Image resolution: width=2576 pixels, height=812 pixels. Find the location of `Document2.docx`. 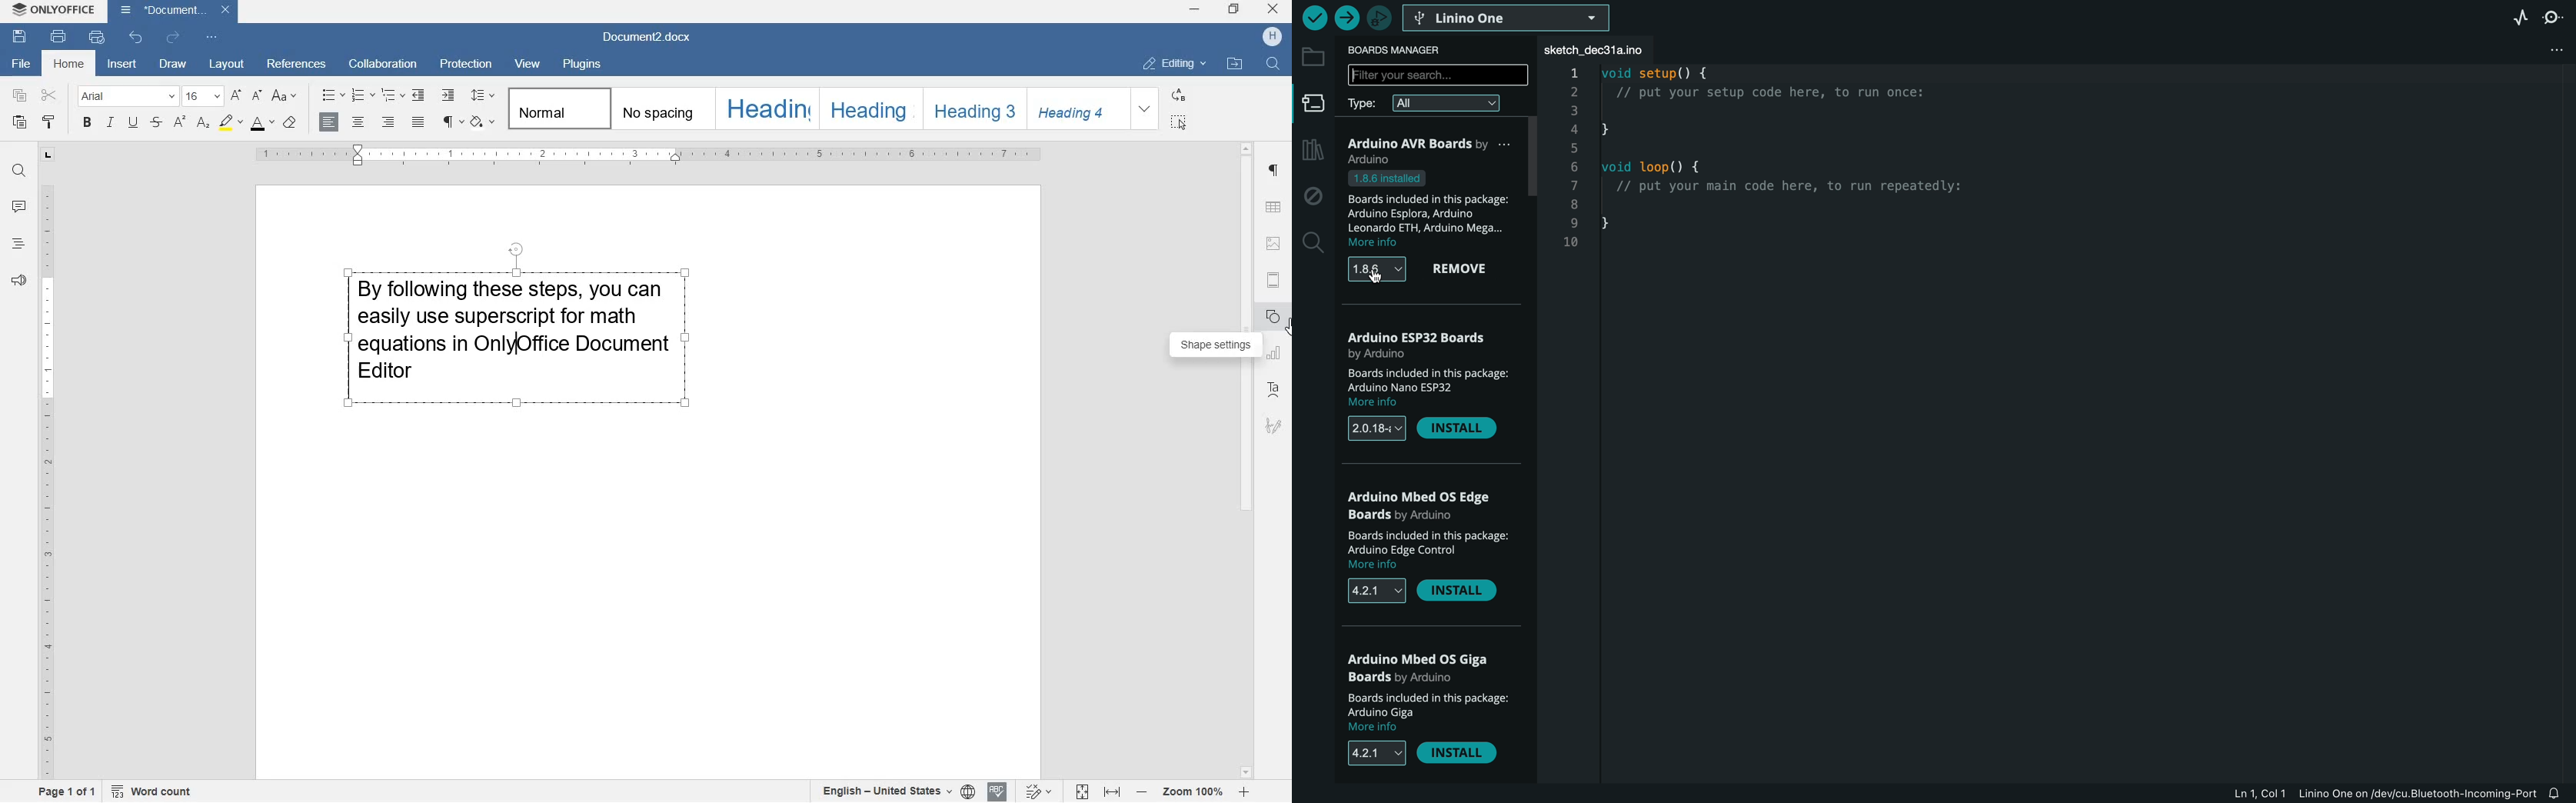

Document2.docx is located at coordinates (648, 38).